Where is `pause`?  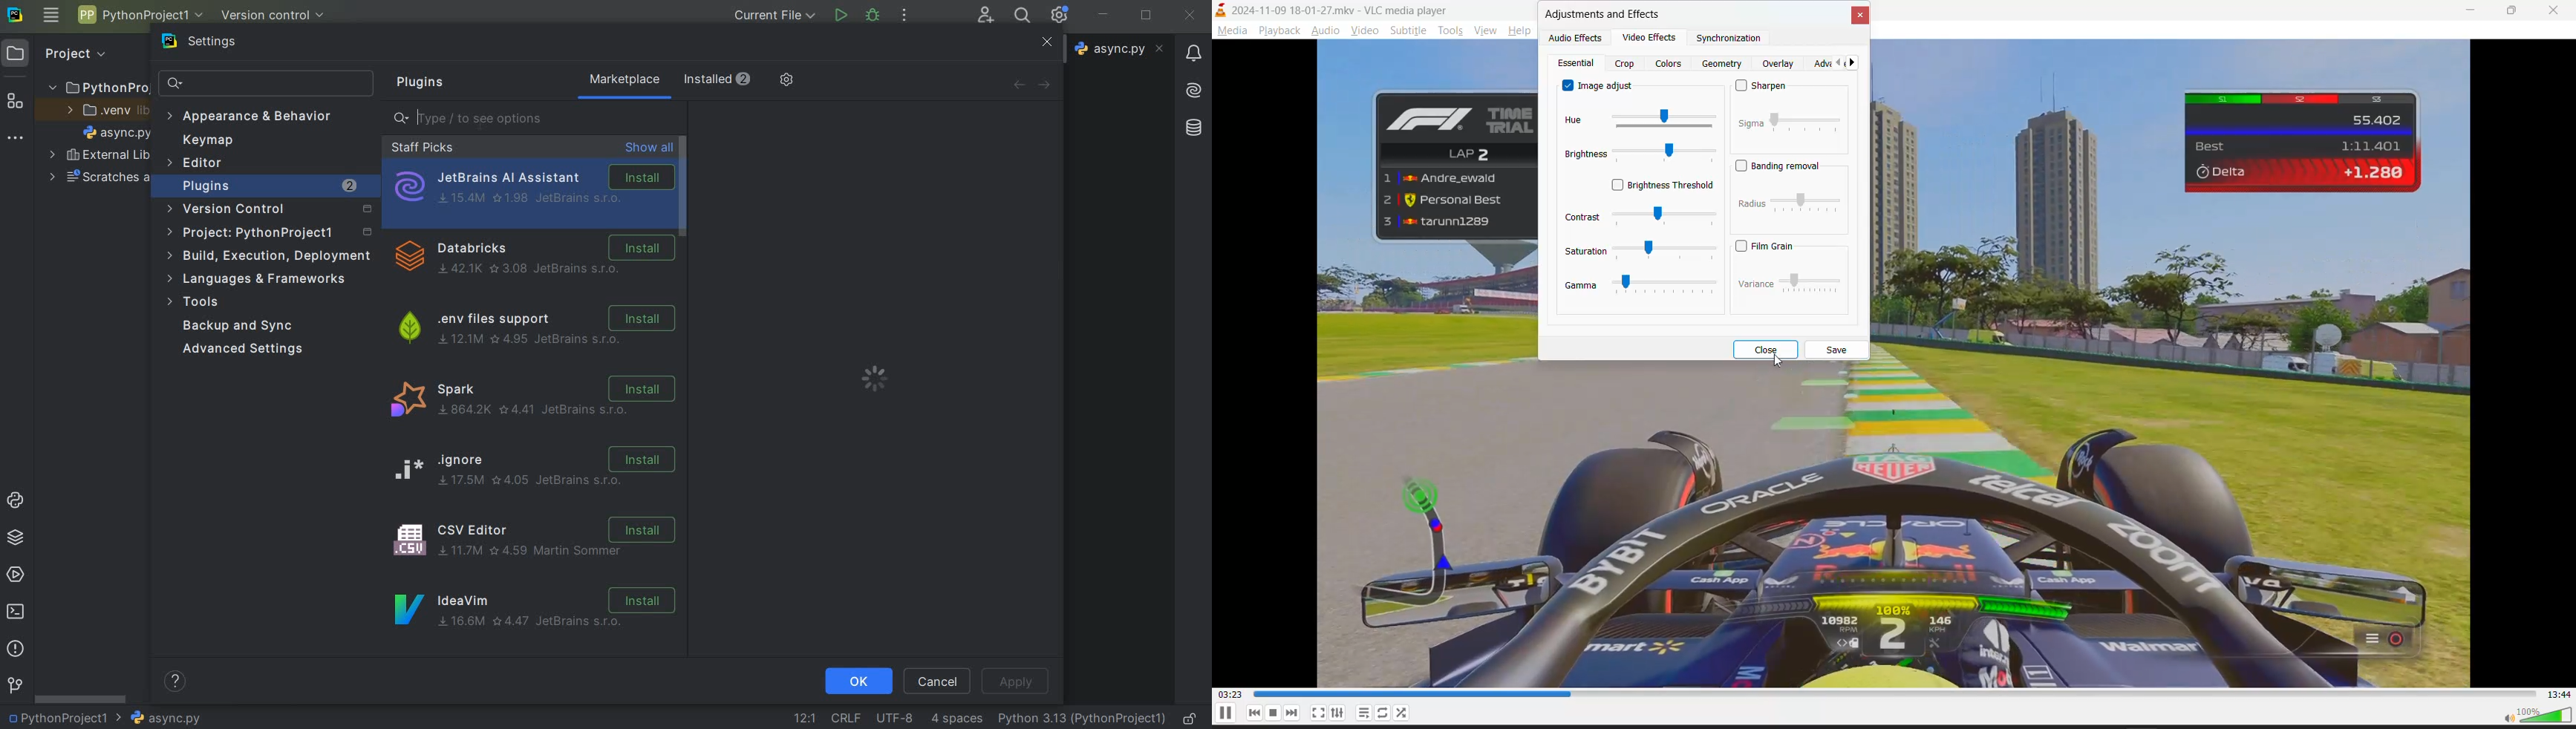 pause is located at coordinates (1225, 713).